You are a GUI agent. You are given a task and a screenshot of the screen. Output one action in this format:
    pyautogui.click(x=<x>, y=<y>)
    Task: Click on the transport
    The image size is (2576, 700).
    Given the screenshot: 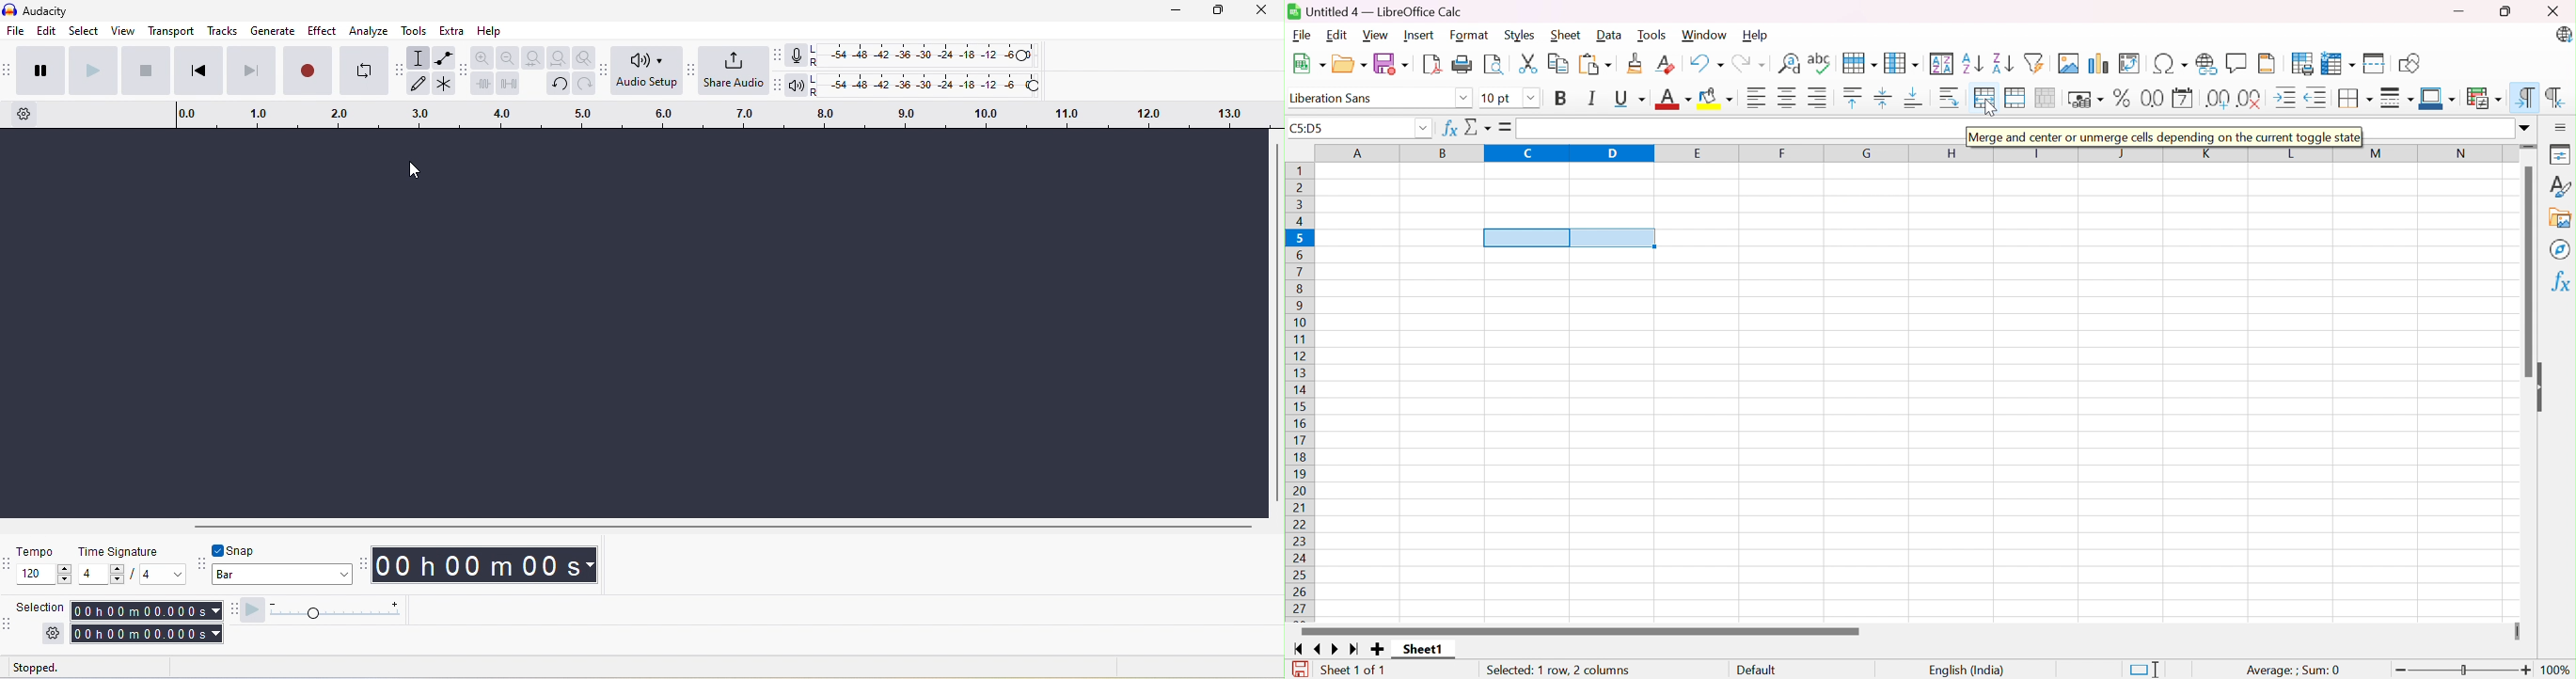 What is the action you would take?
    pyautogui.click(x=171, y=31)
    